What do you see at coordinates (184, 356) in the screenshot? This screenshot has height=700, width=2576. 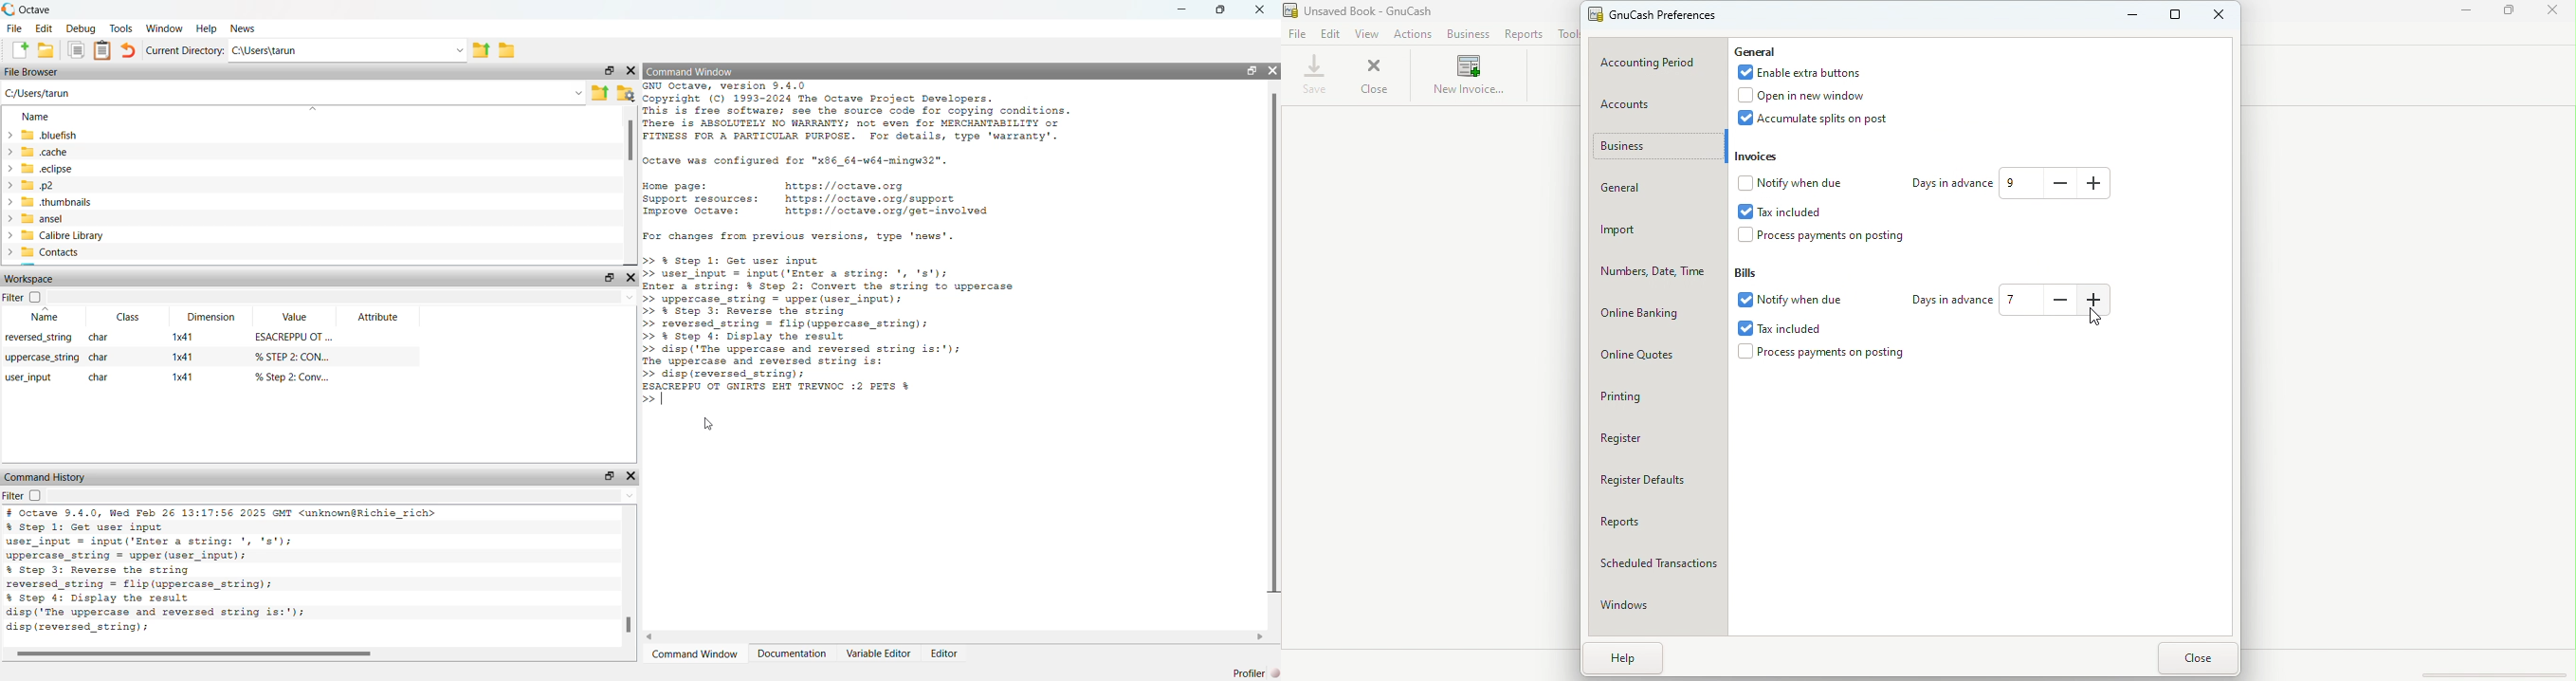 I see `1x41` at bounding box center [184, 356].